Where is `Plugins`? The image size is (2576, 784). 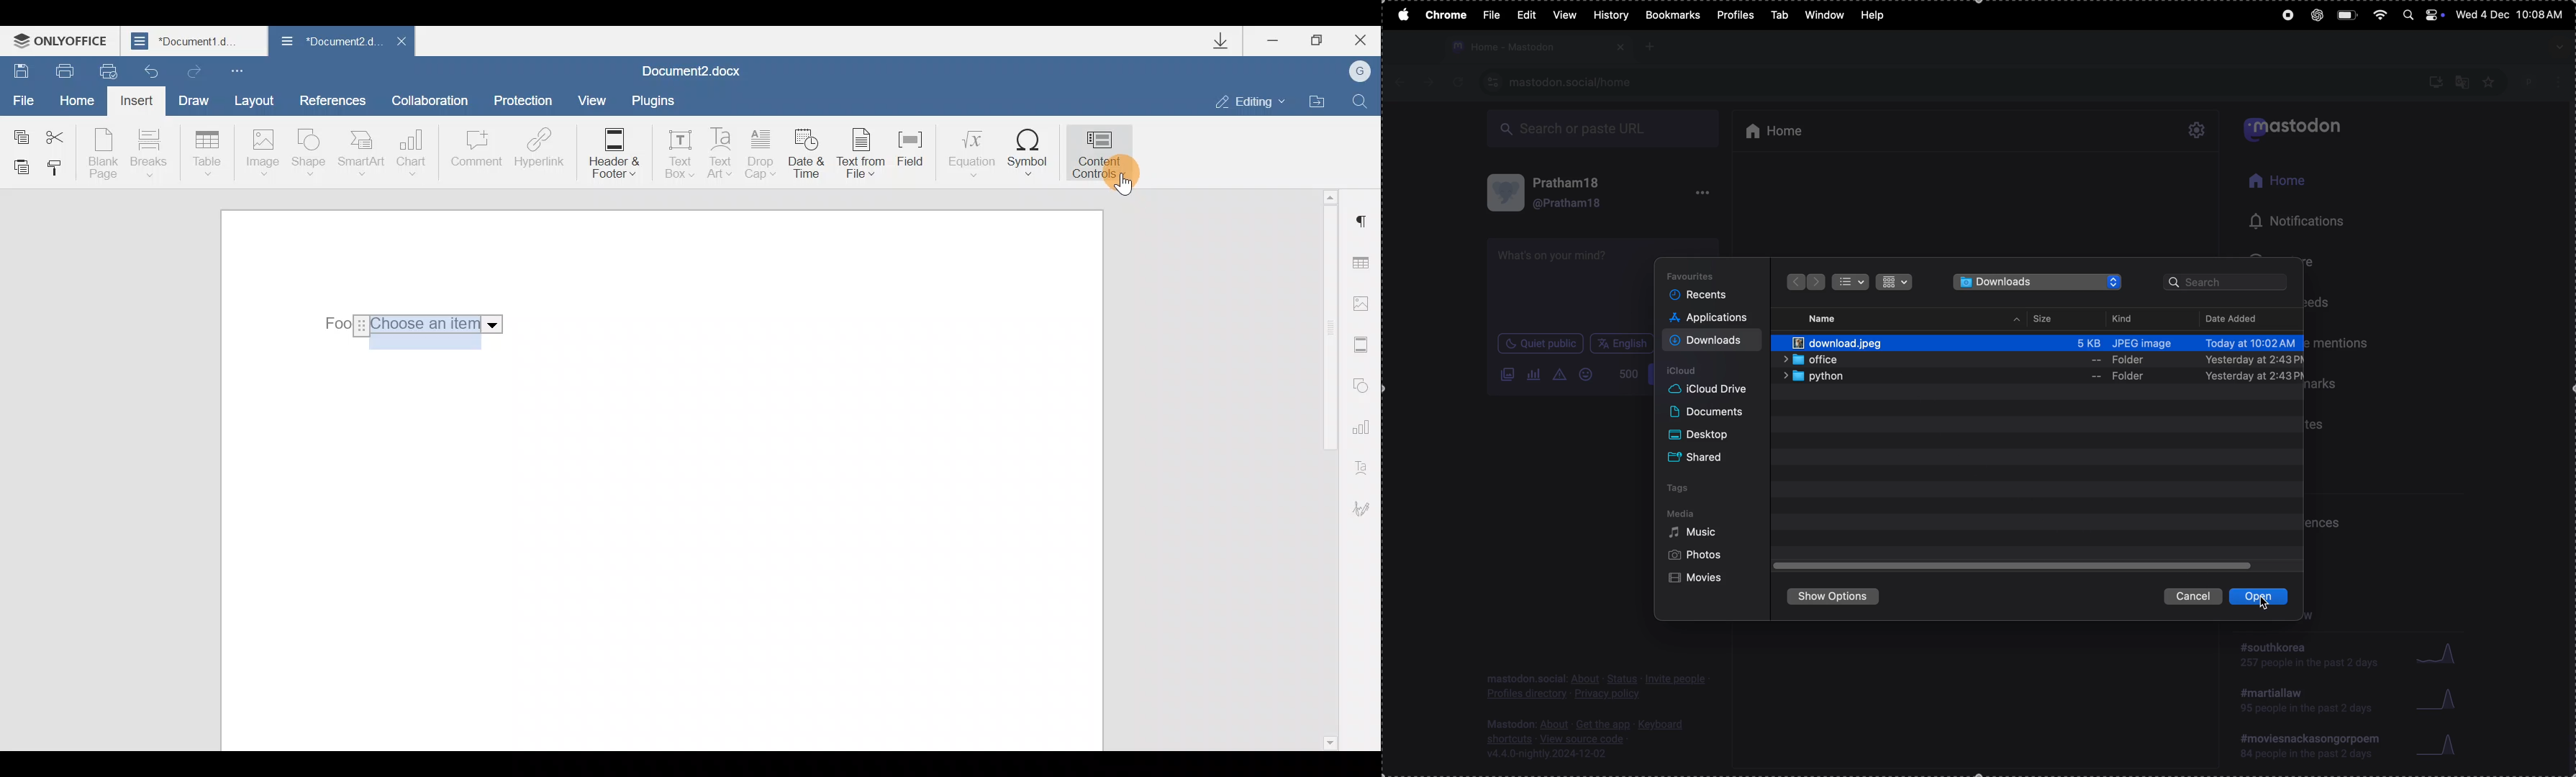
Plugins is located at coordinates (658, 101).